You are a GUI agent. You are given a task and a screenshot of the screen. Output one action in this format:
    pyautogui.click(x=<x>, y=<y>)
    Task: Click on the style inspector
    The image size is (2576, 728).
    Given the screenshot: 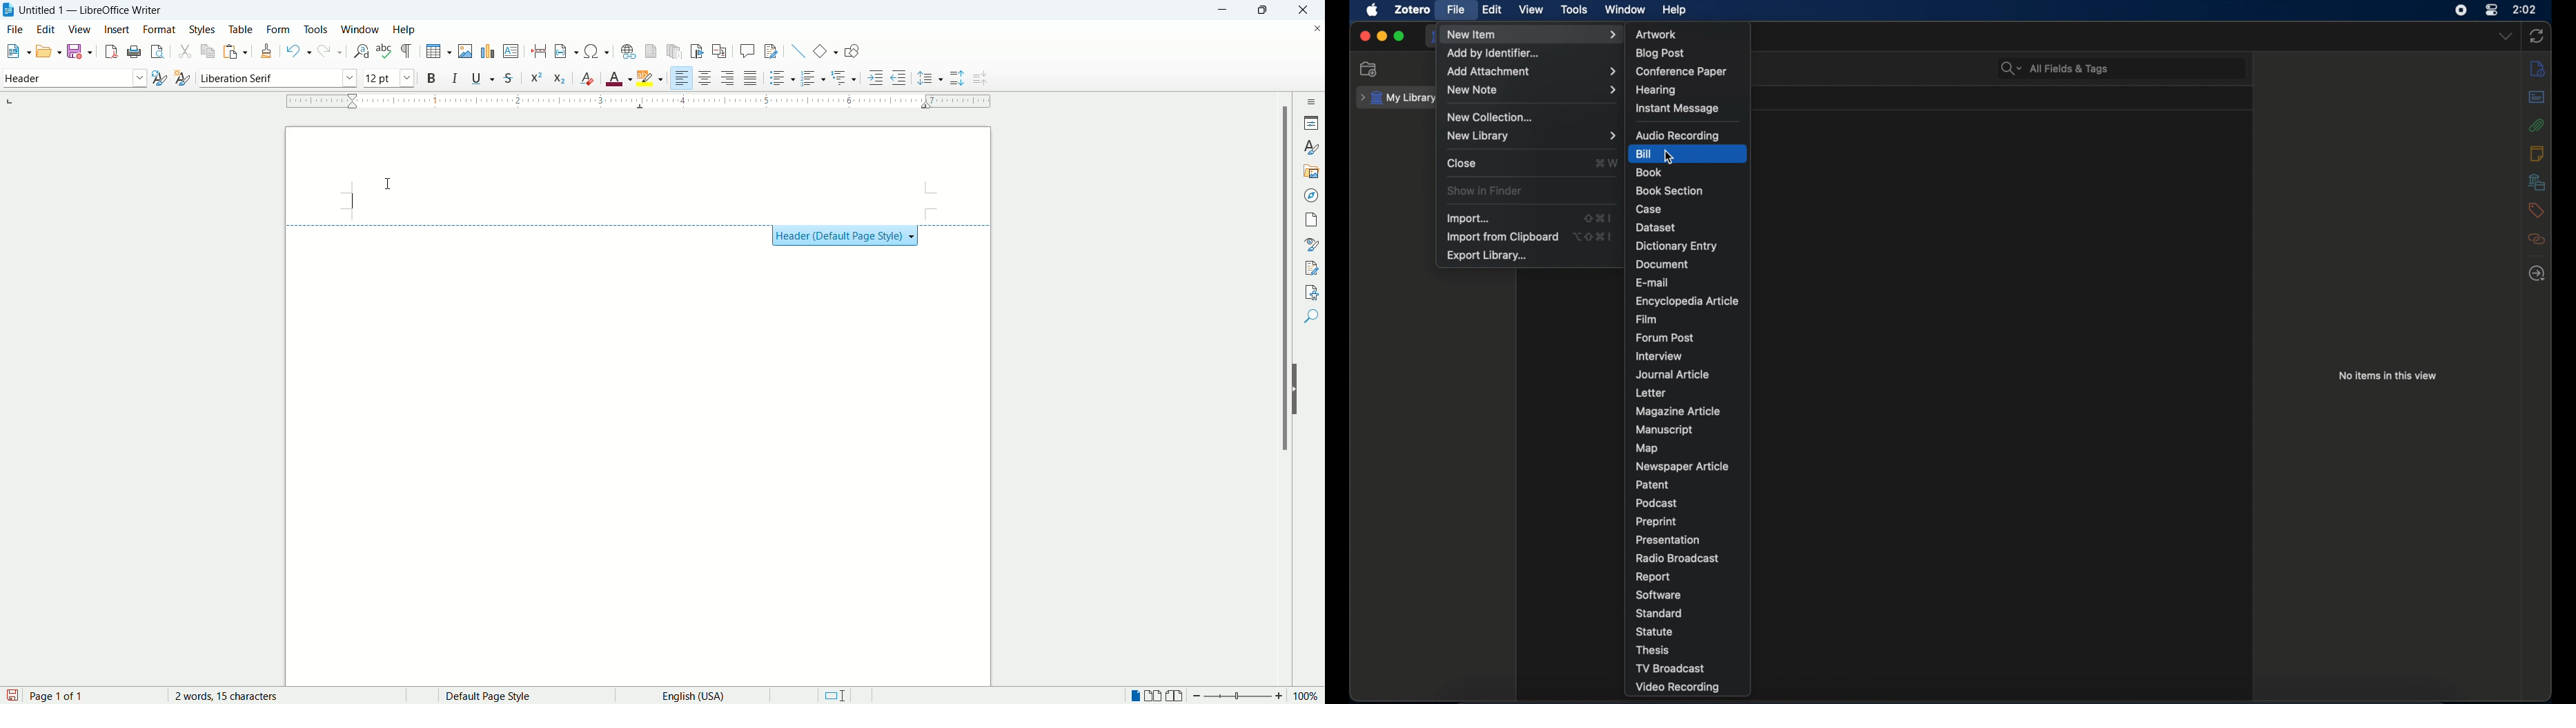 What is the action you would take?
    pyautogui.click(x=1312, y=243)
    